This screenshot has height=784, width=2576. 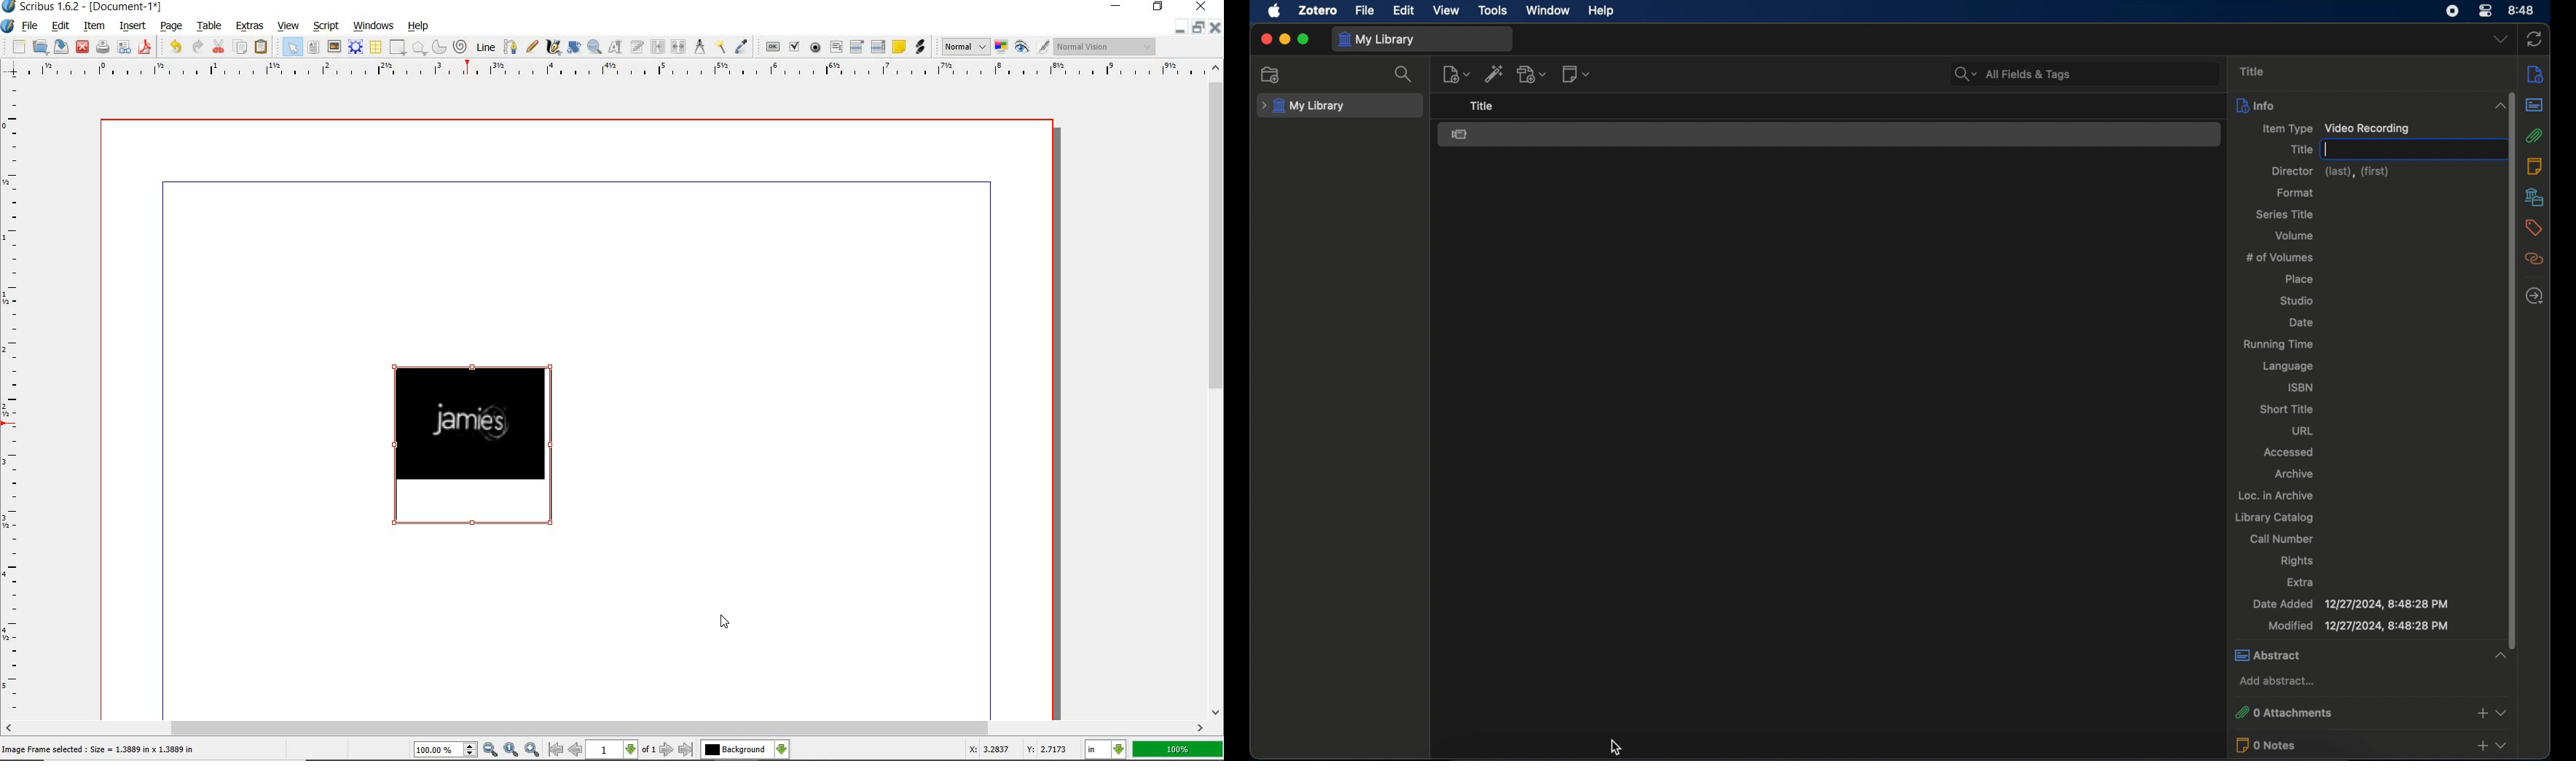 I want to click on dropdown, so click(x=2501, y=40).